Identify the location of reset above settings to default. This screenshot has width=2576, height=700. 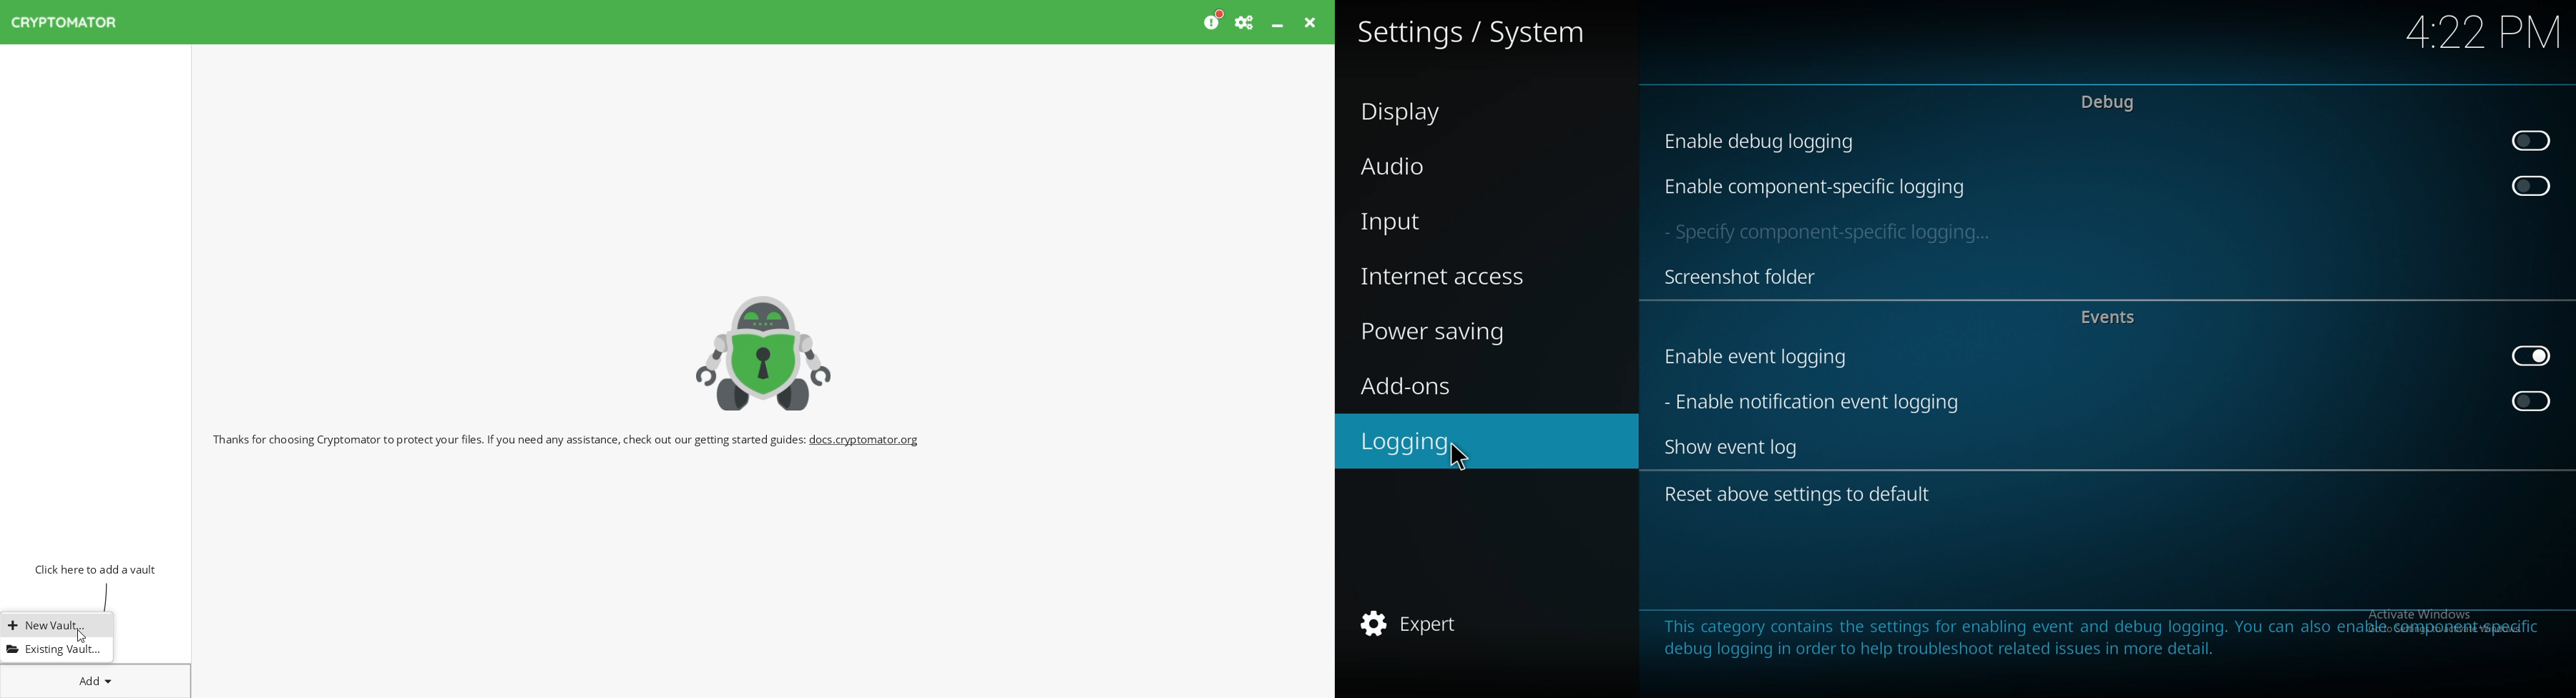
(1809, 496).